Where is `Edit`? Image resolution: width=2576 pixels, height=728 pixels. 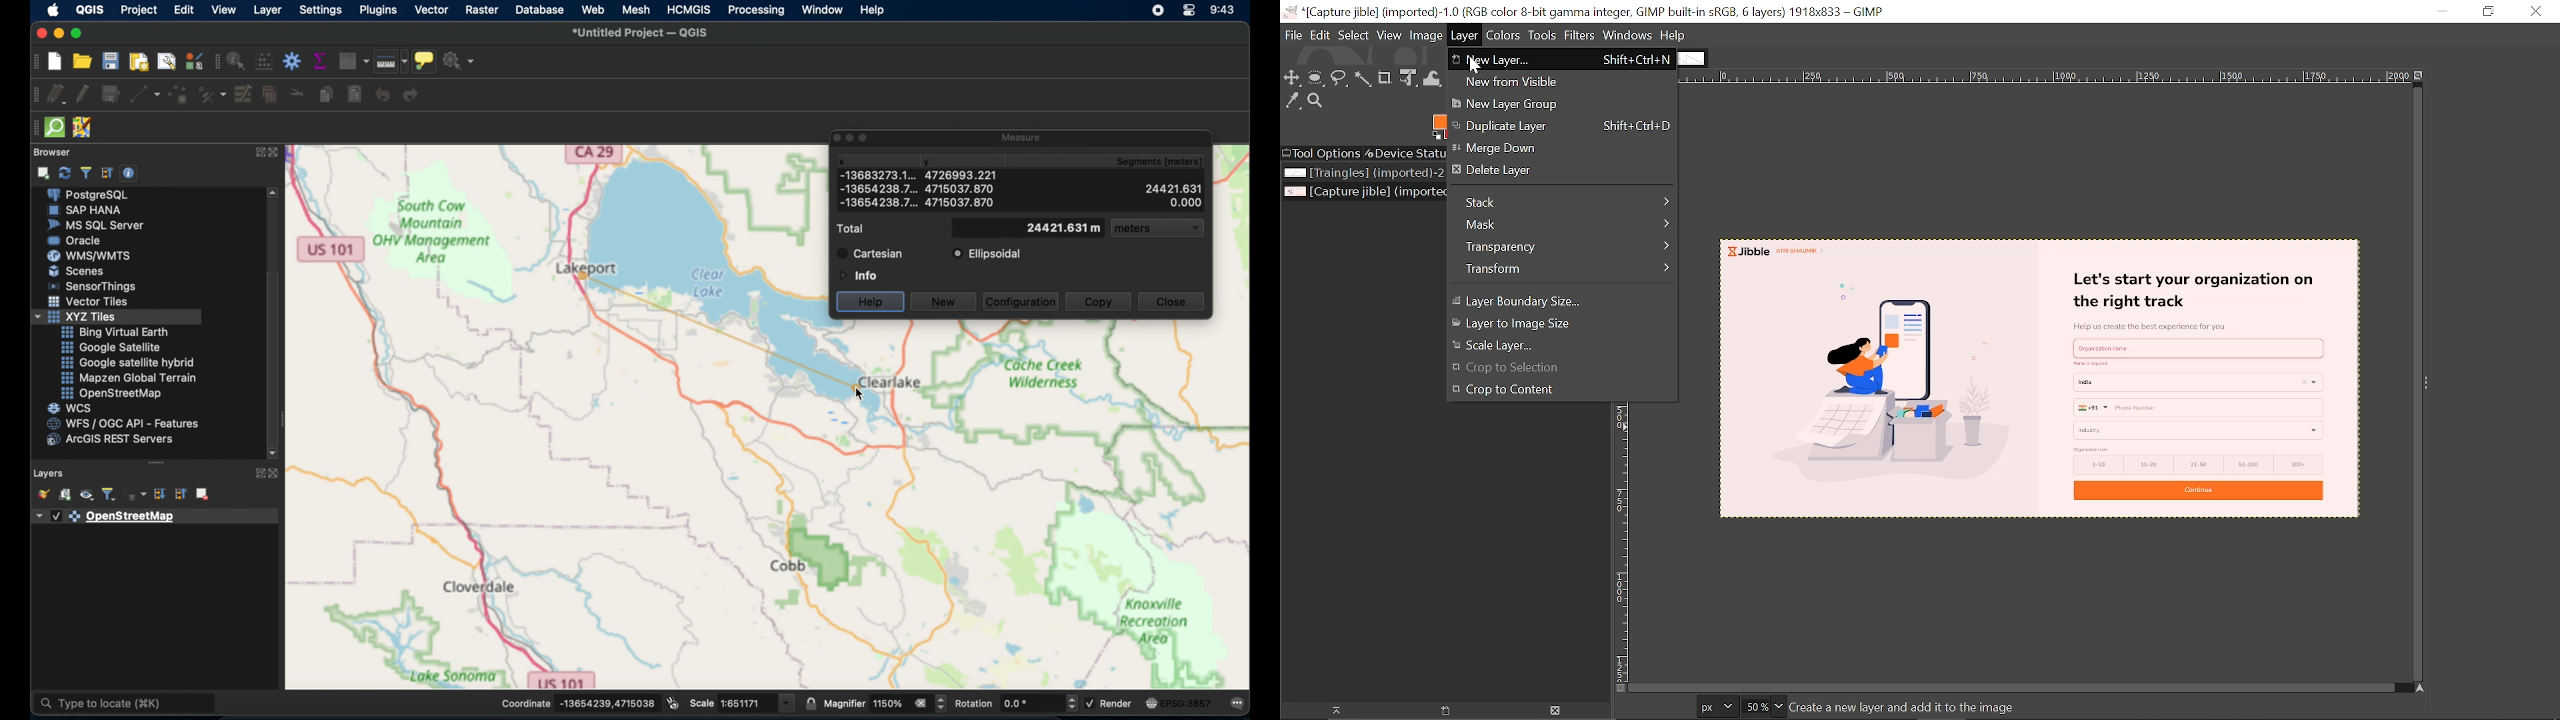 Edit is located at coordinates (1320, 35).